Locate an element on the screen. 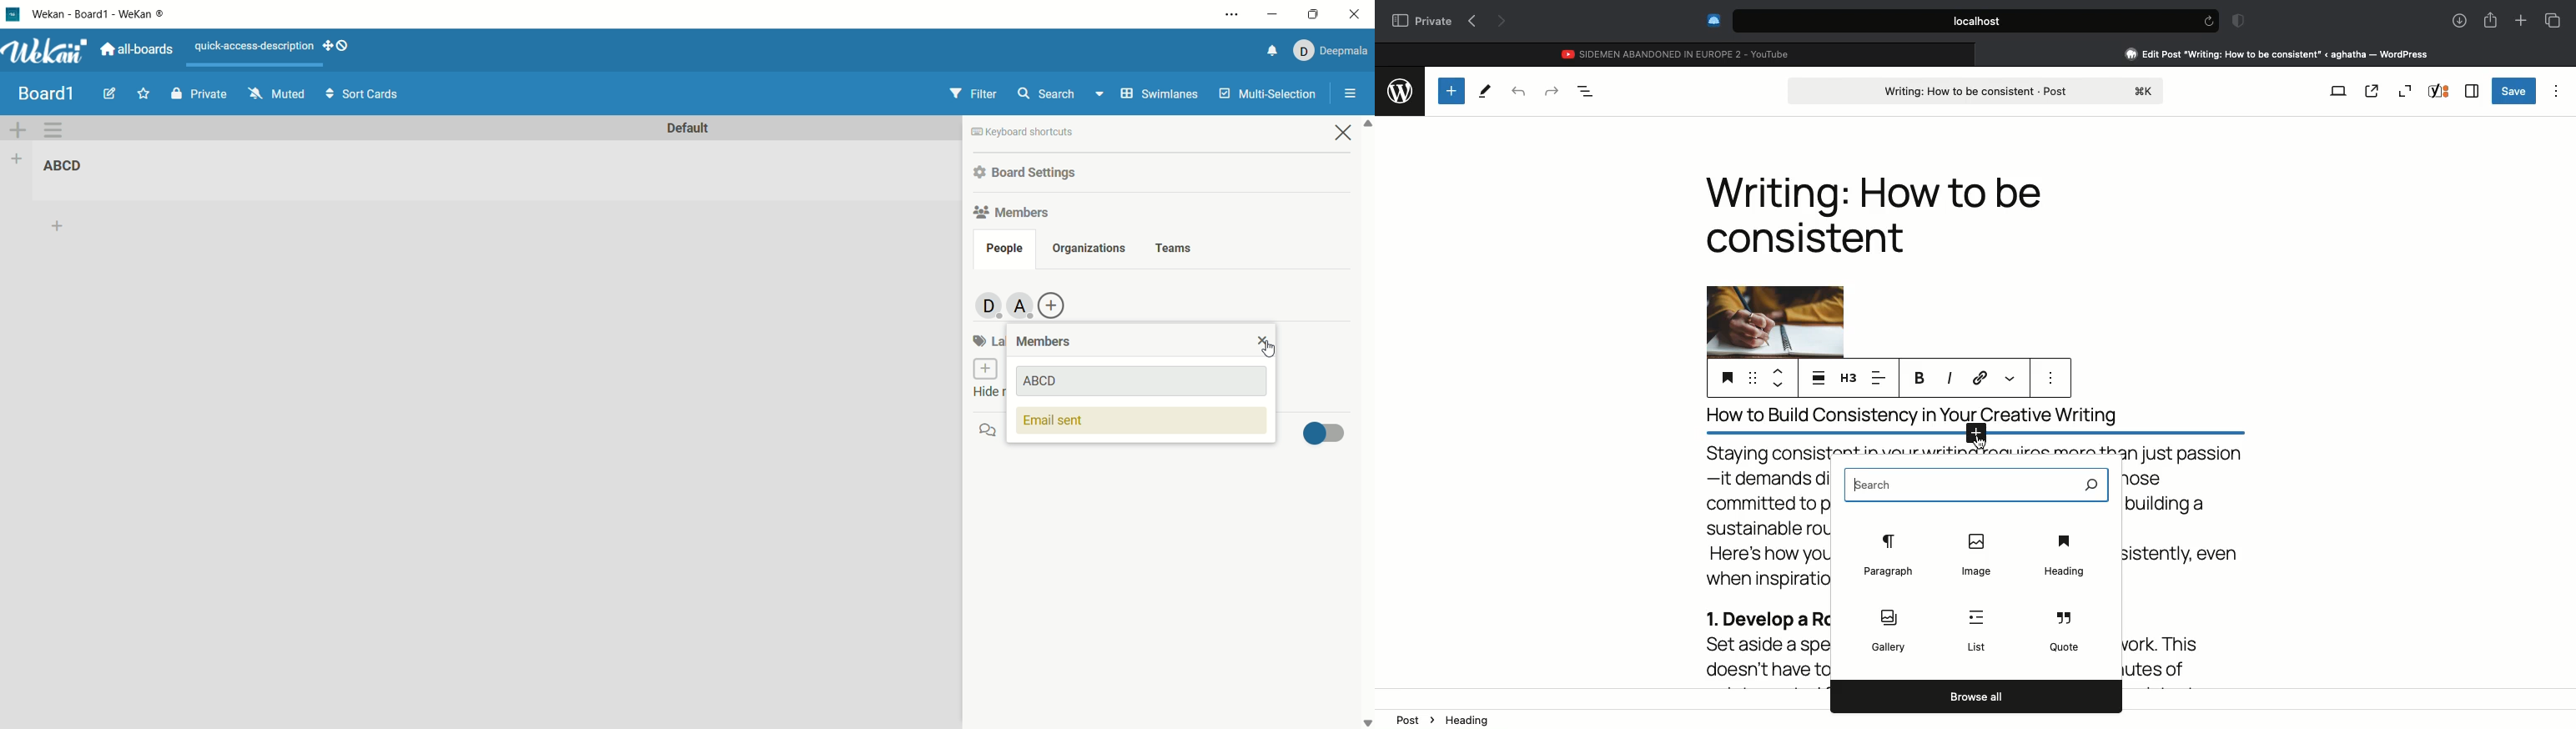 Image resolution: width=2576 pixels, height=756 pixels. refresh is located at coordinates (2207, 21).